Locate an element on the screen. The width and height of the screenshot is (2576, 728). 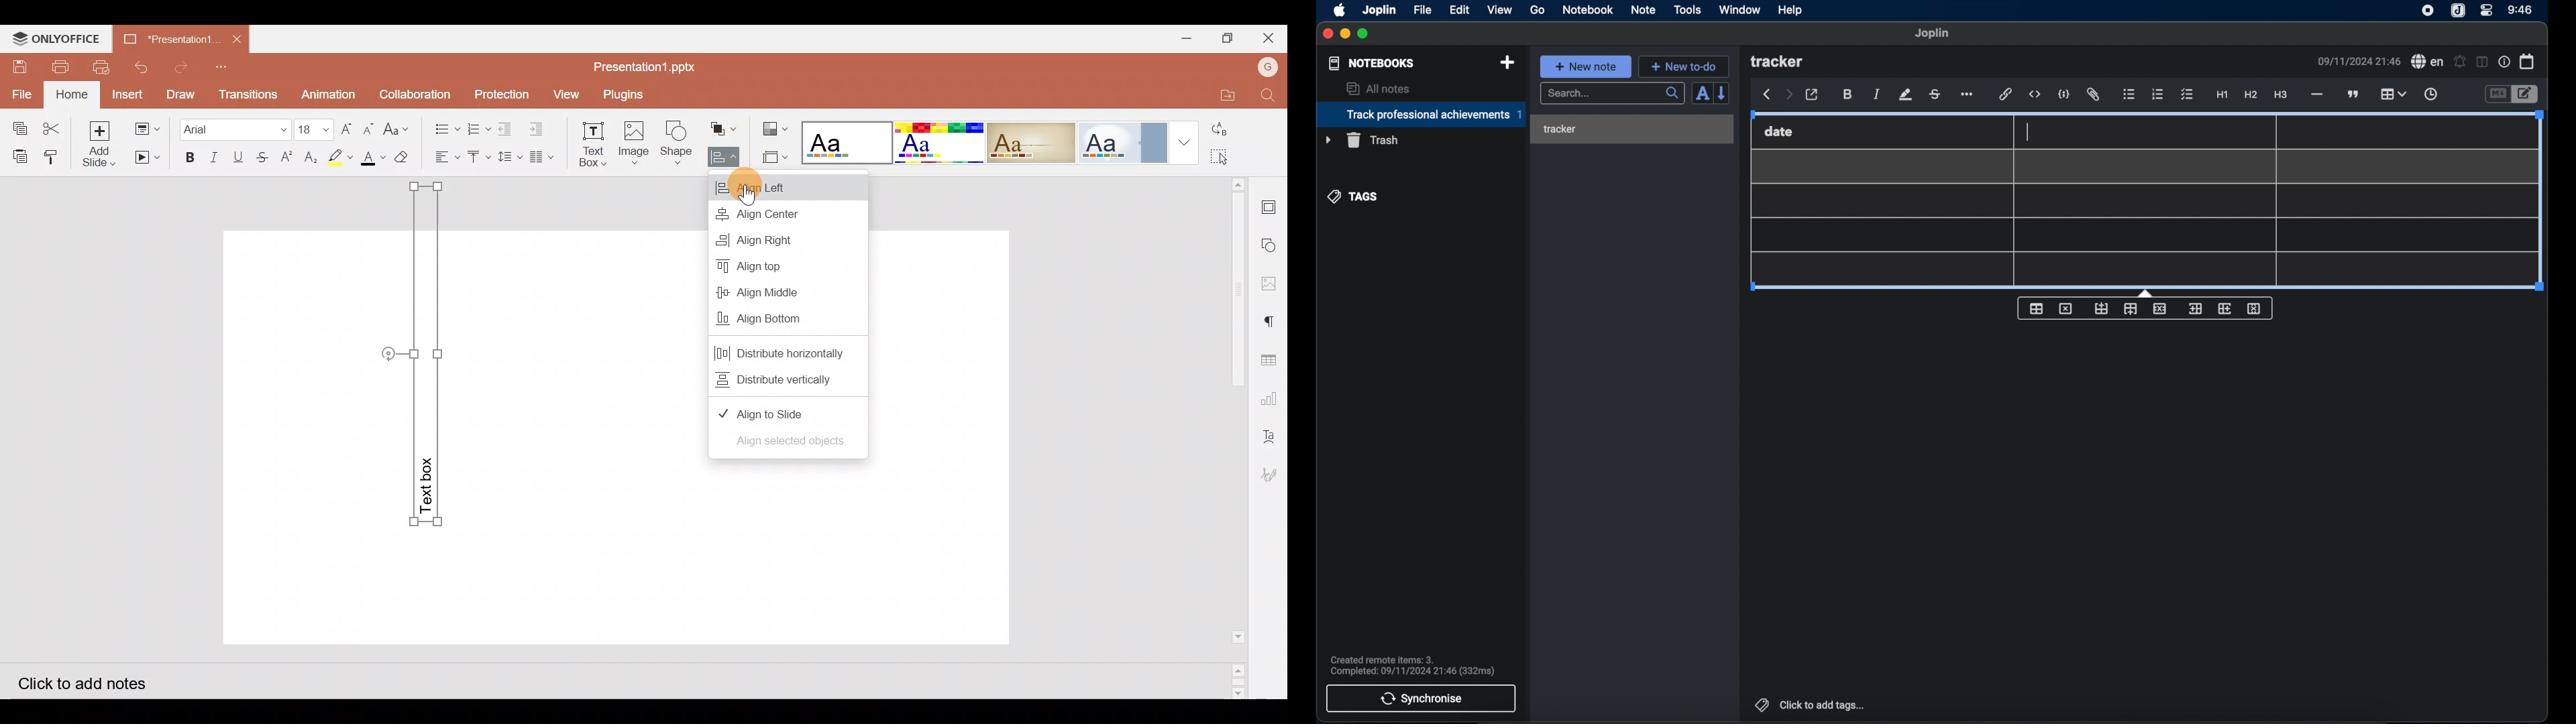
View is located at coordinates (565, 93).